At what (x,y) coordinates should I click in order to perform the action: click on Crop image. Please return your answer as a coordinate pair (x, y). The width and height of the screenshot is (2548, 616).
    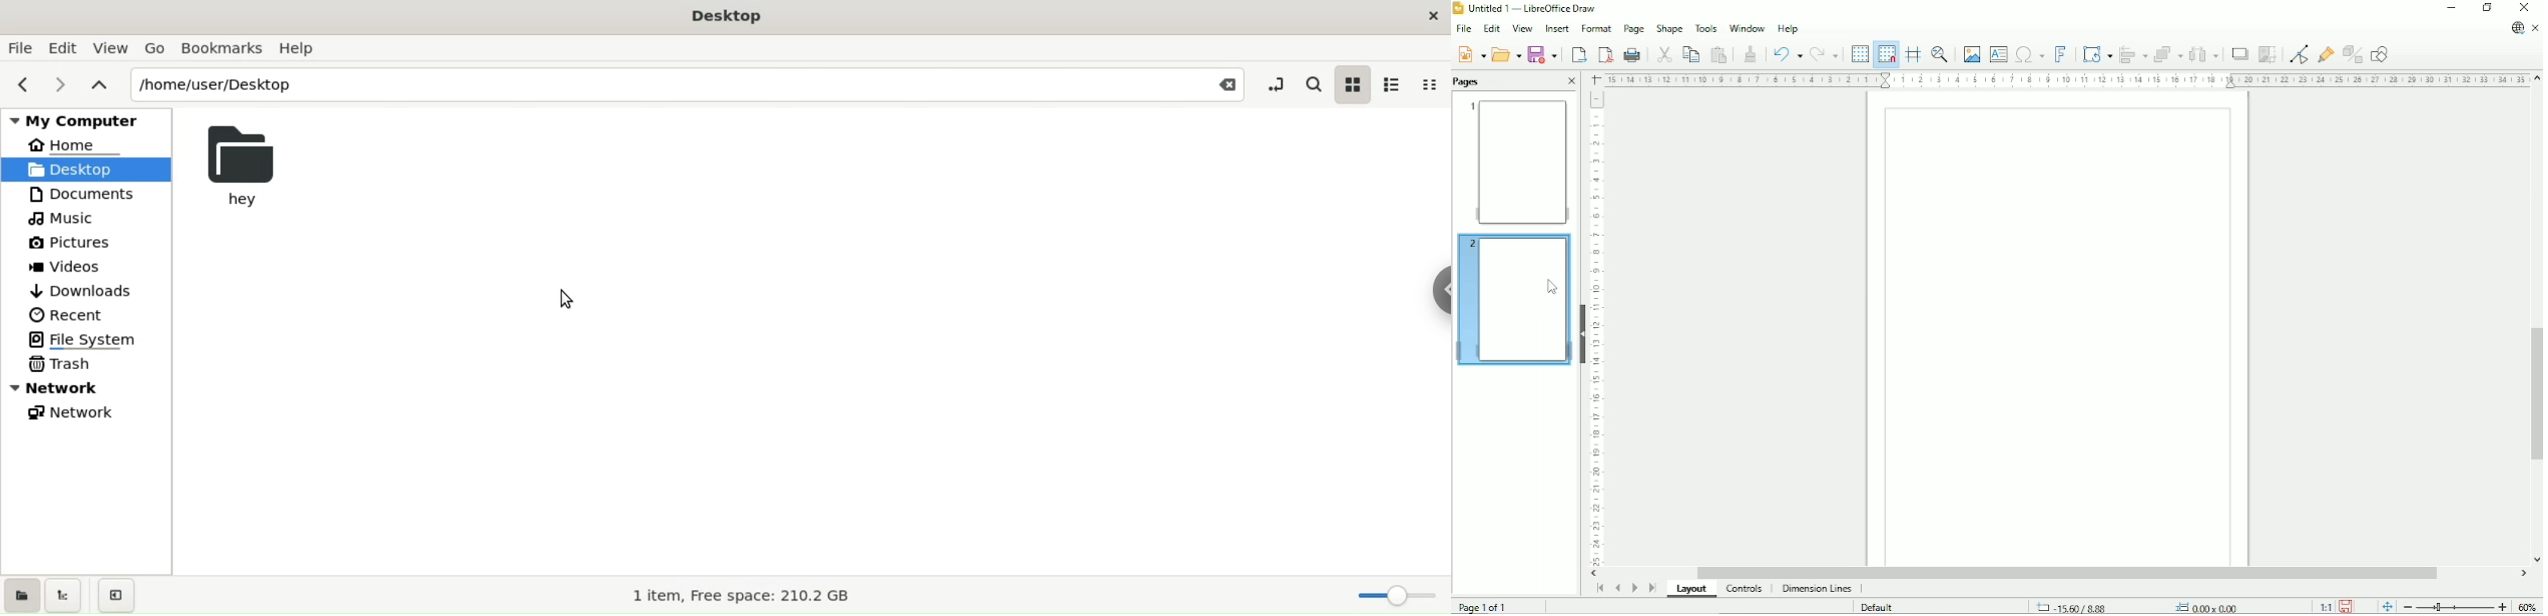
    Looking at the image, I should click on (2267, 54).